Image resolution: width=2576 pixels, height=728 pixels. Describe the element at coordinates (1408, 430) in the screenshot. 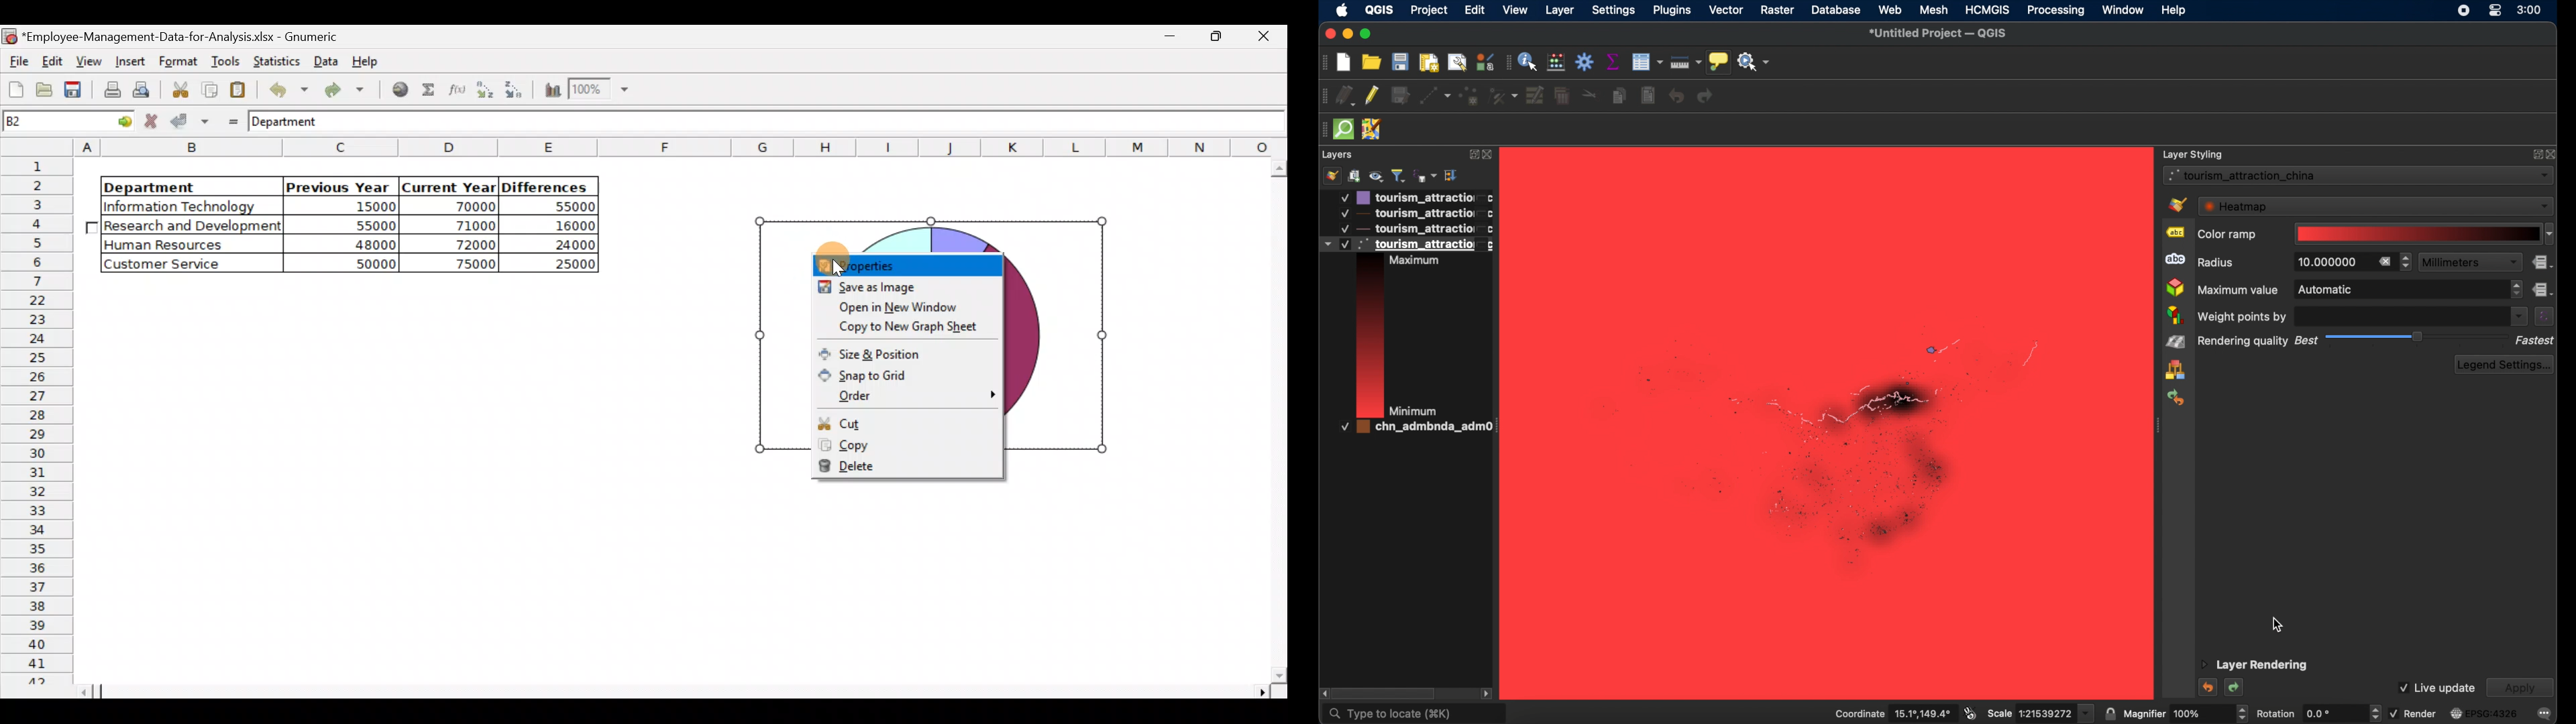

I see `layer 4` at that location.